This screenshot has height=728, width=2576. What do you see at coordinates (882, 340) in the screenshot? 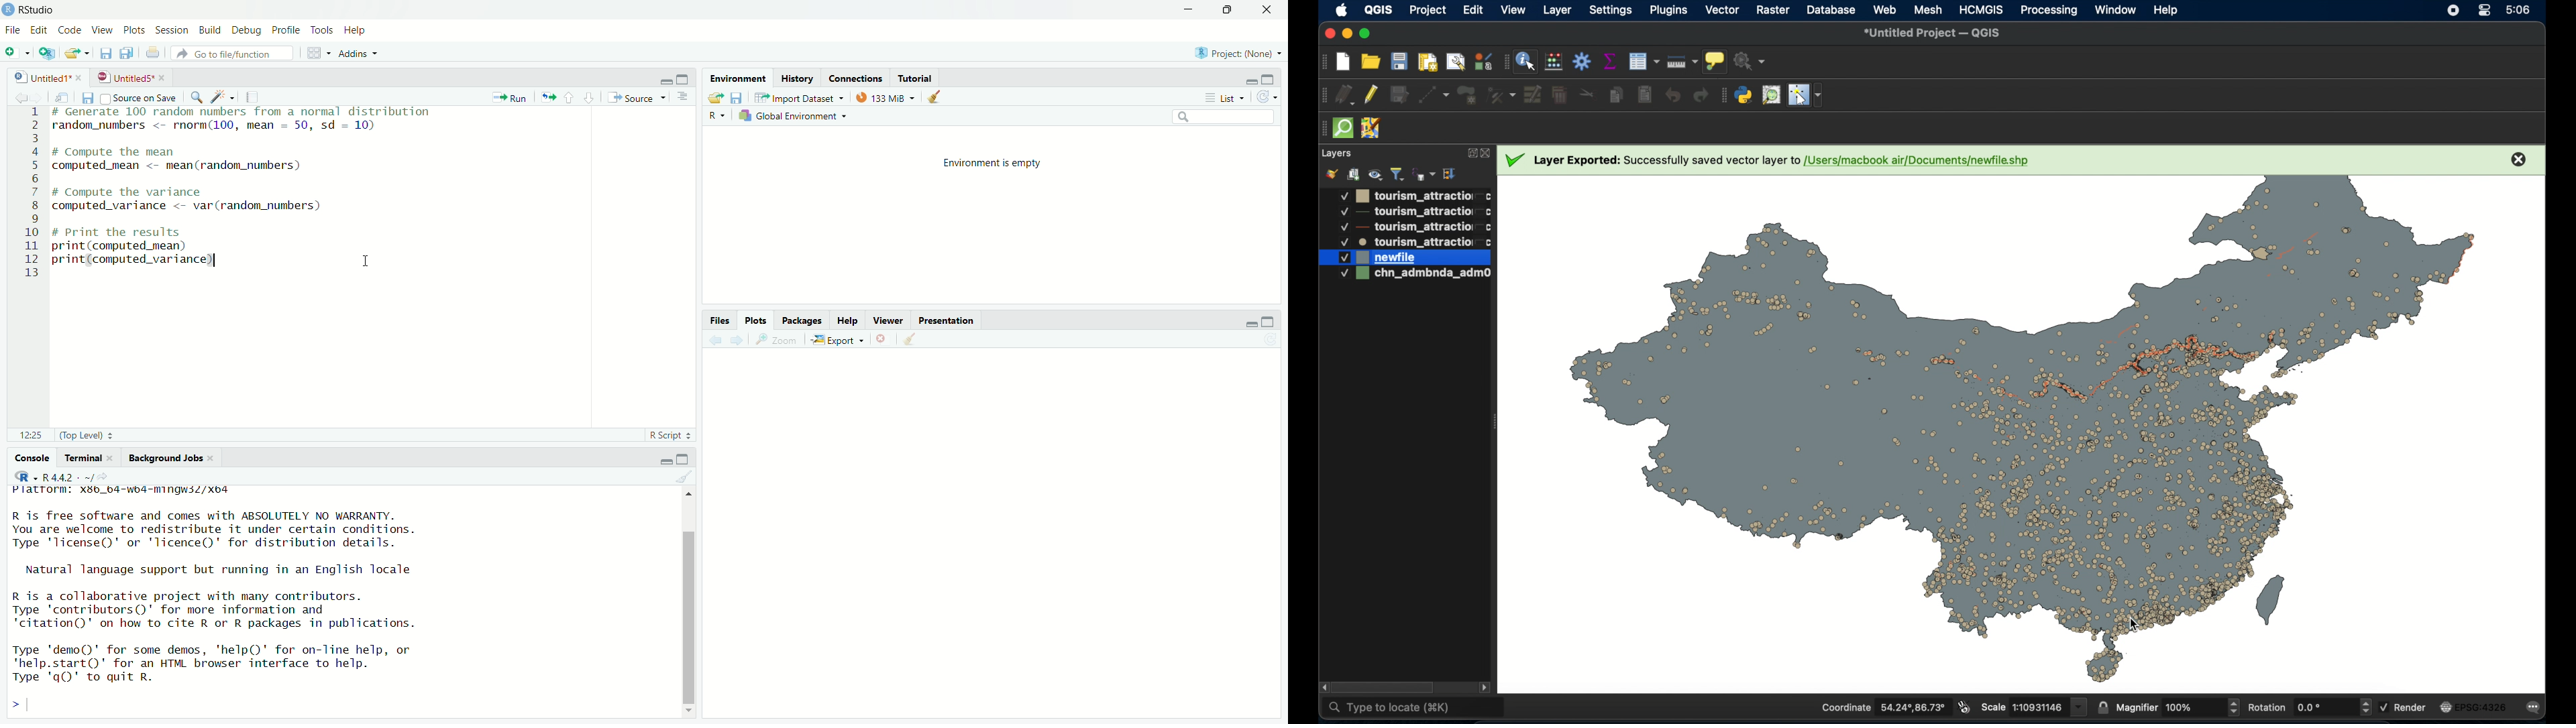
I see `remove the current plot` at bounding box center [882, 340].